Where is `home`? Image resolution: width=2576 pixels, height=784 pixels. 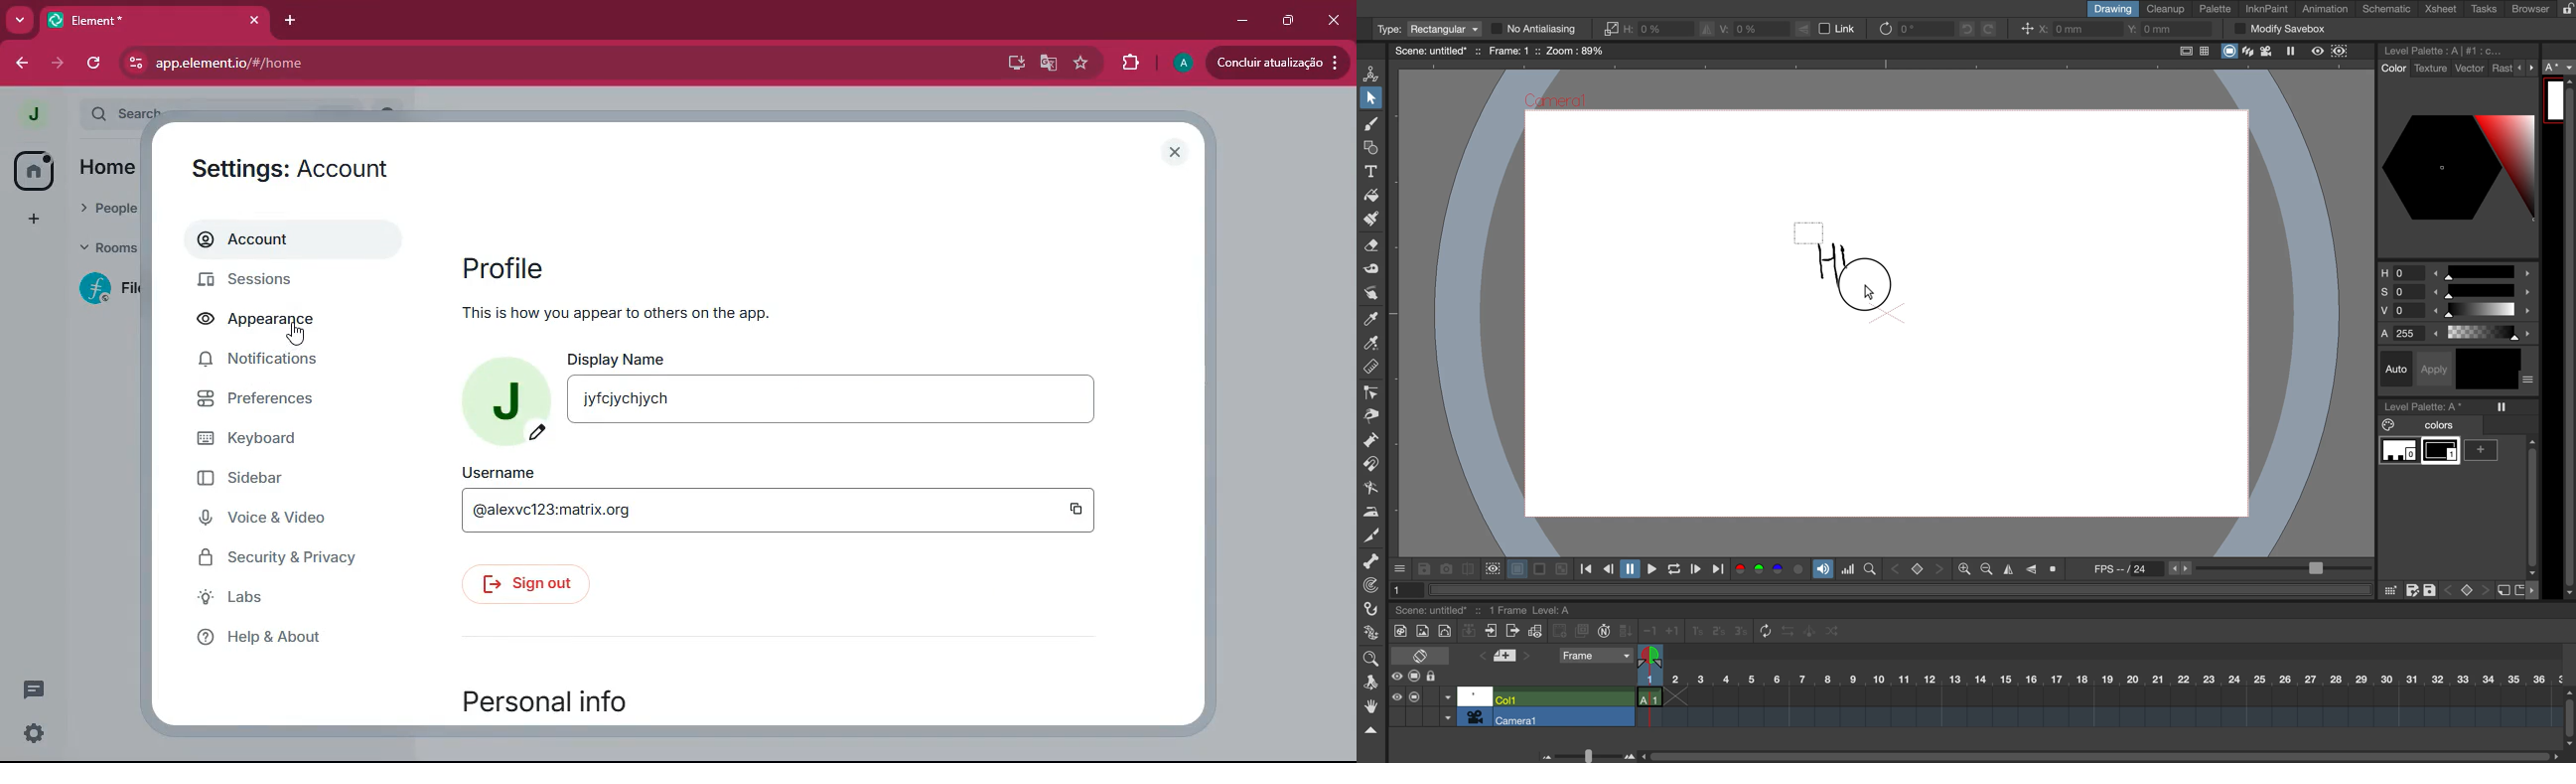 home is located at coordinates (112, 168).